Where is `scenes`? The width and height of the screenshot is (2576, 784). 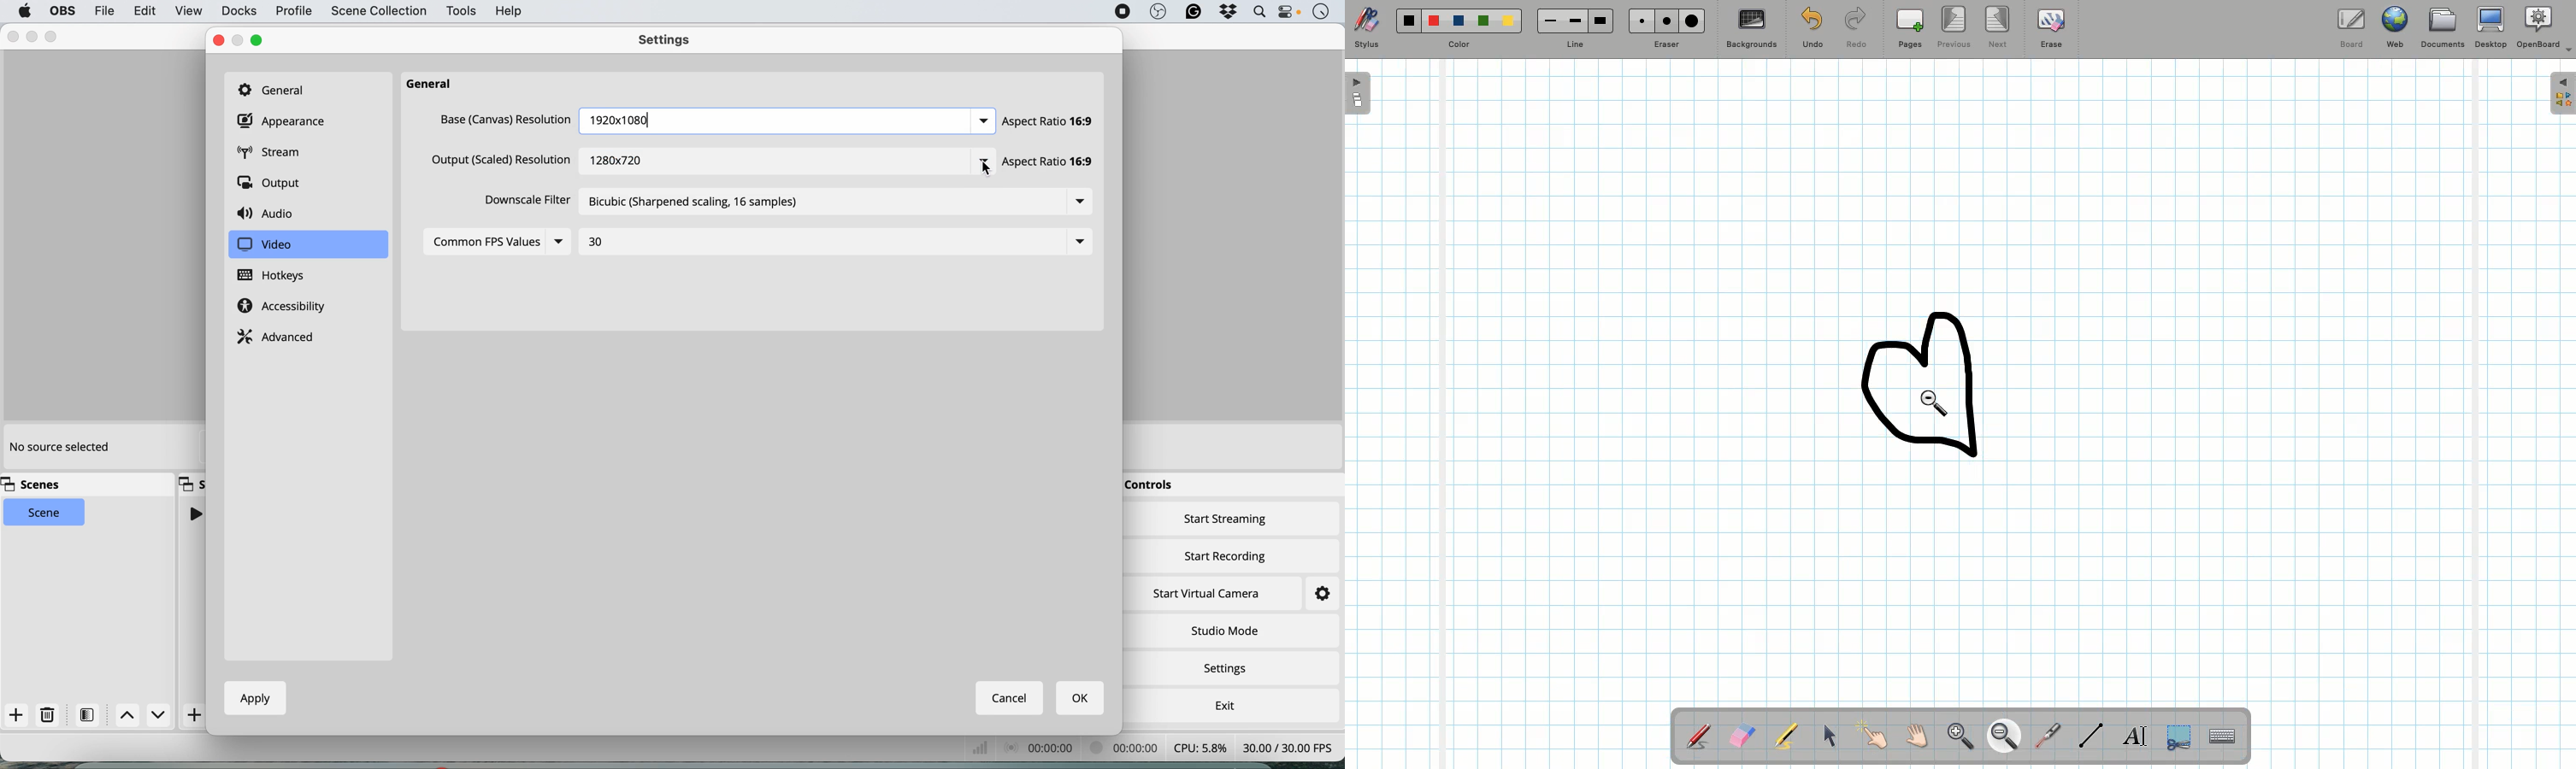
scenes is located at coordinates (36, 485).